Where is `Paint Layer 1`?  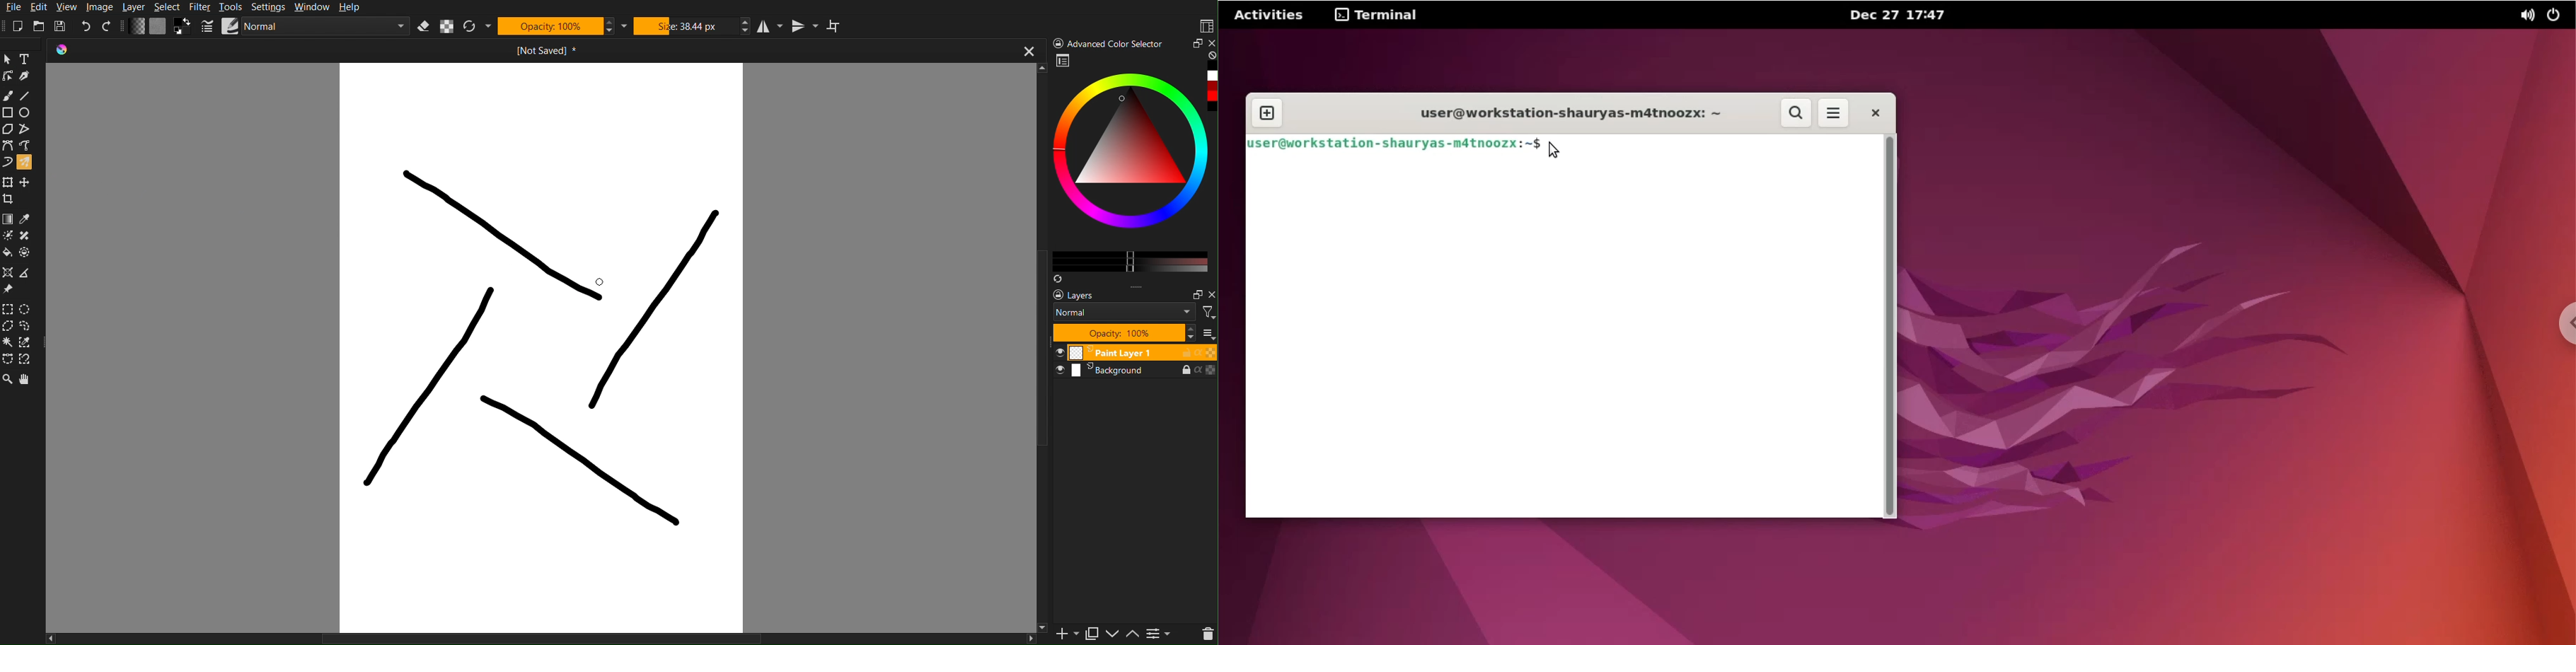 Paint Layer 1 is located at coordinates (1136, 352).